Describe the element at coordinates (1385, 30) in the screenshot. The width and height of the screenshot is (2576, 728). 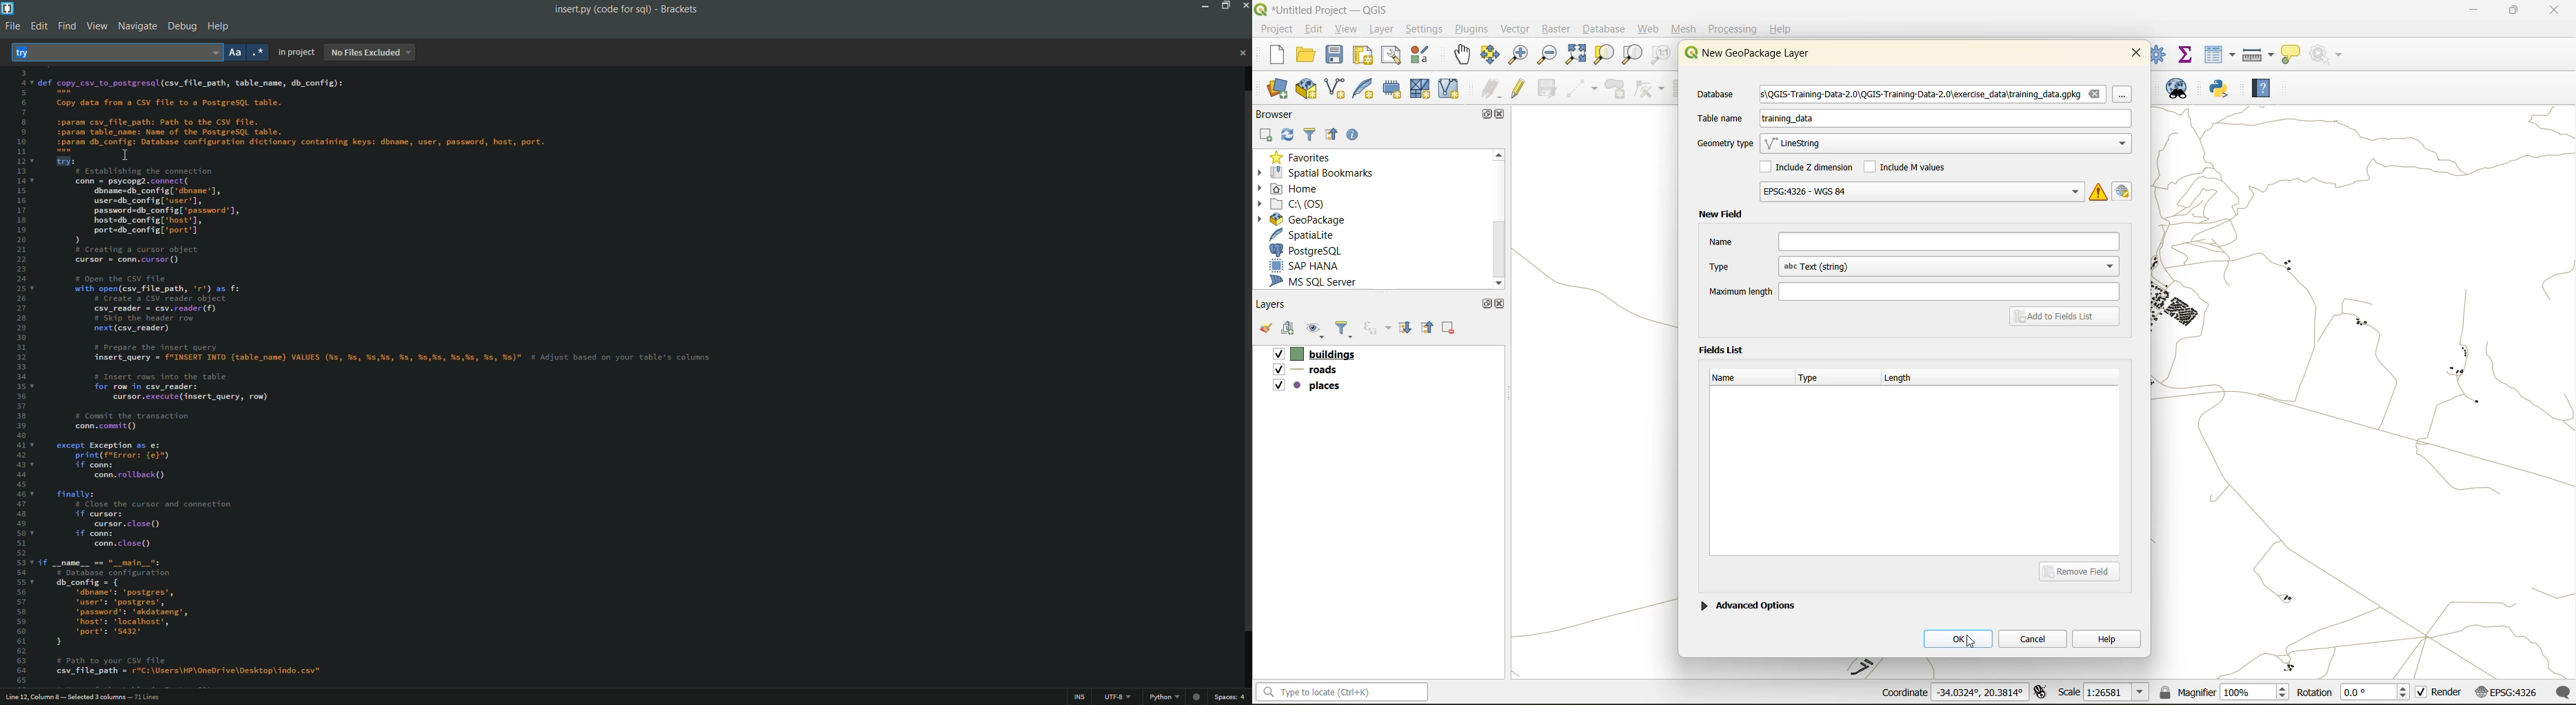
I see `layer` at that location.